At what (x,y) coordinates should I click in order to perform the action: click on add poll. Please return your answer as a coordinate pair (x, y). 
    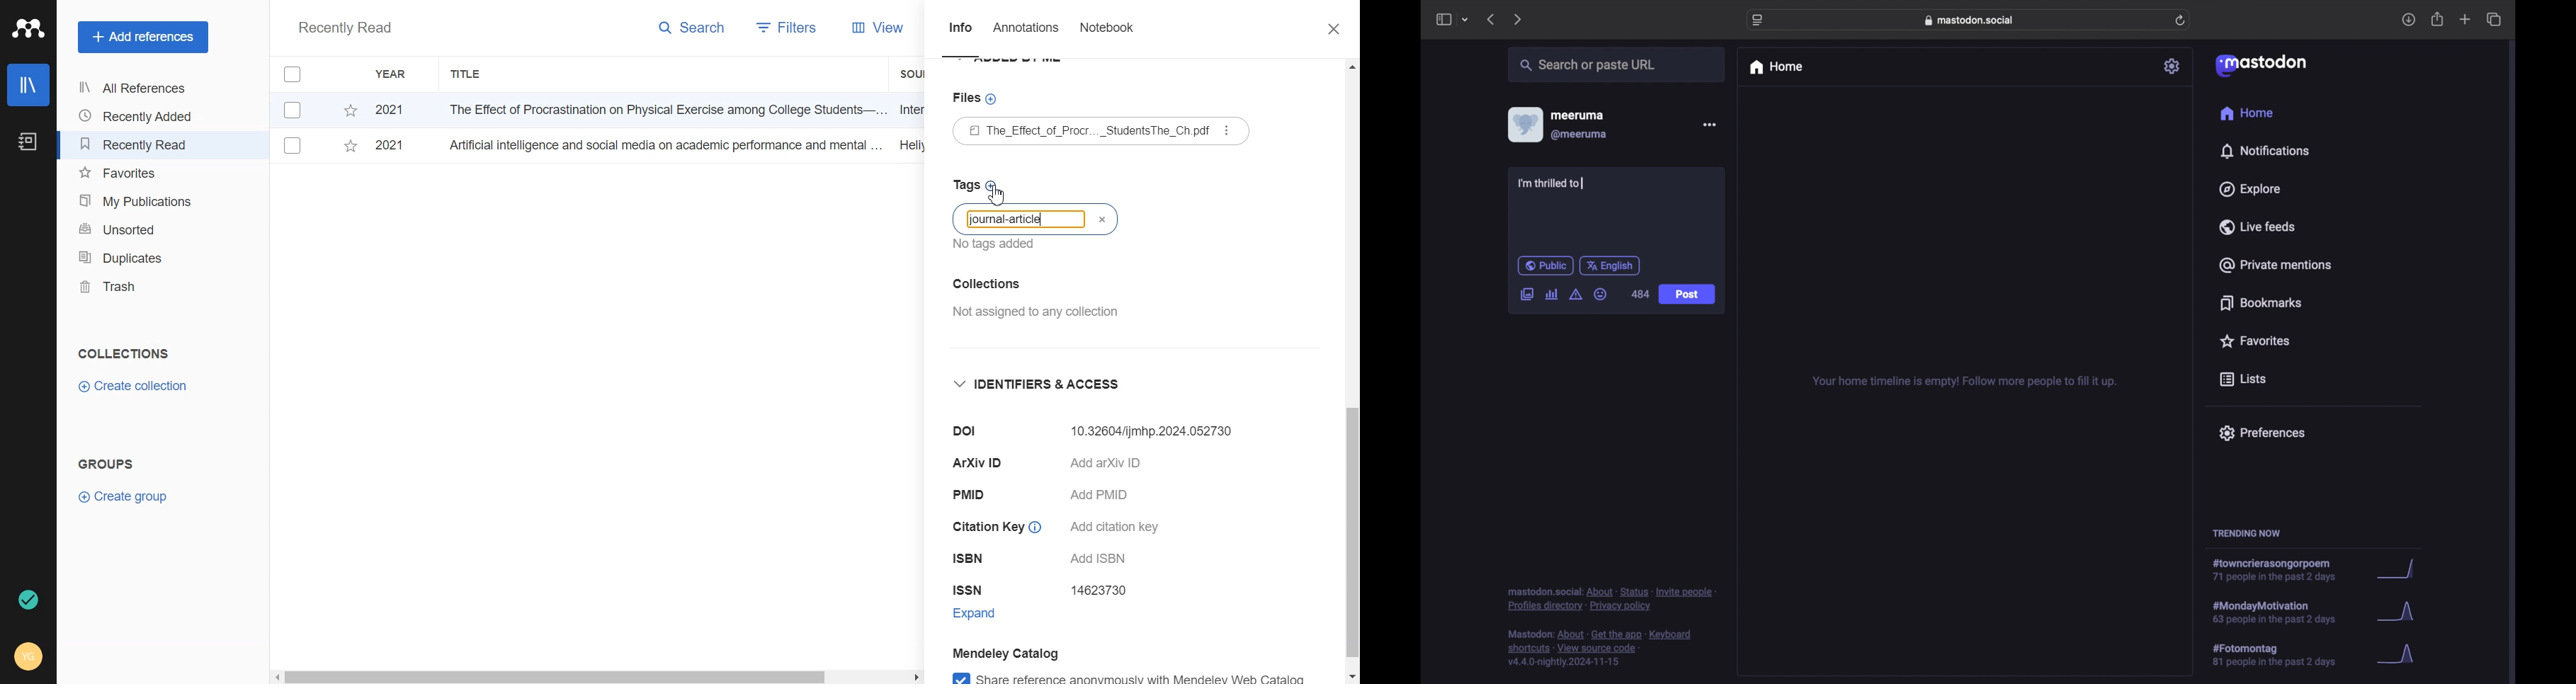
    Looking at the image, I should click on (1552, 294).